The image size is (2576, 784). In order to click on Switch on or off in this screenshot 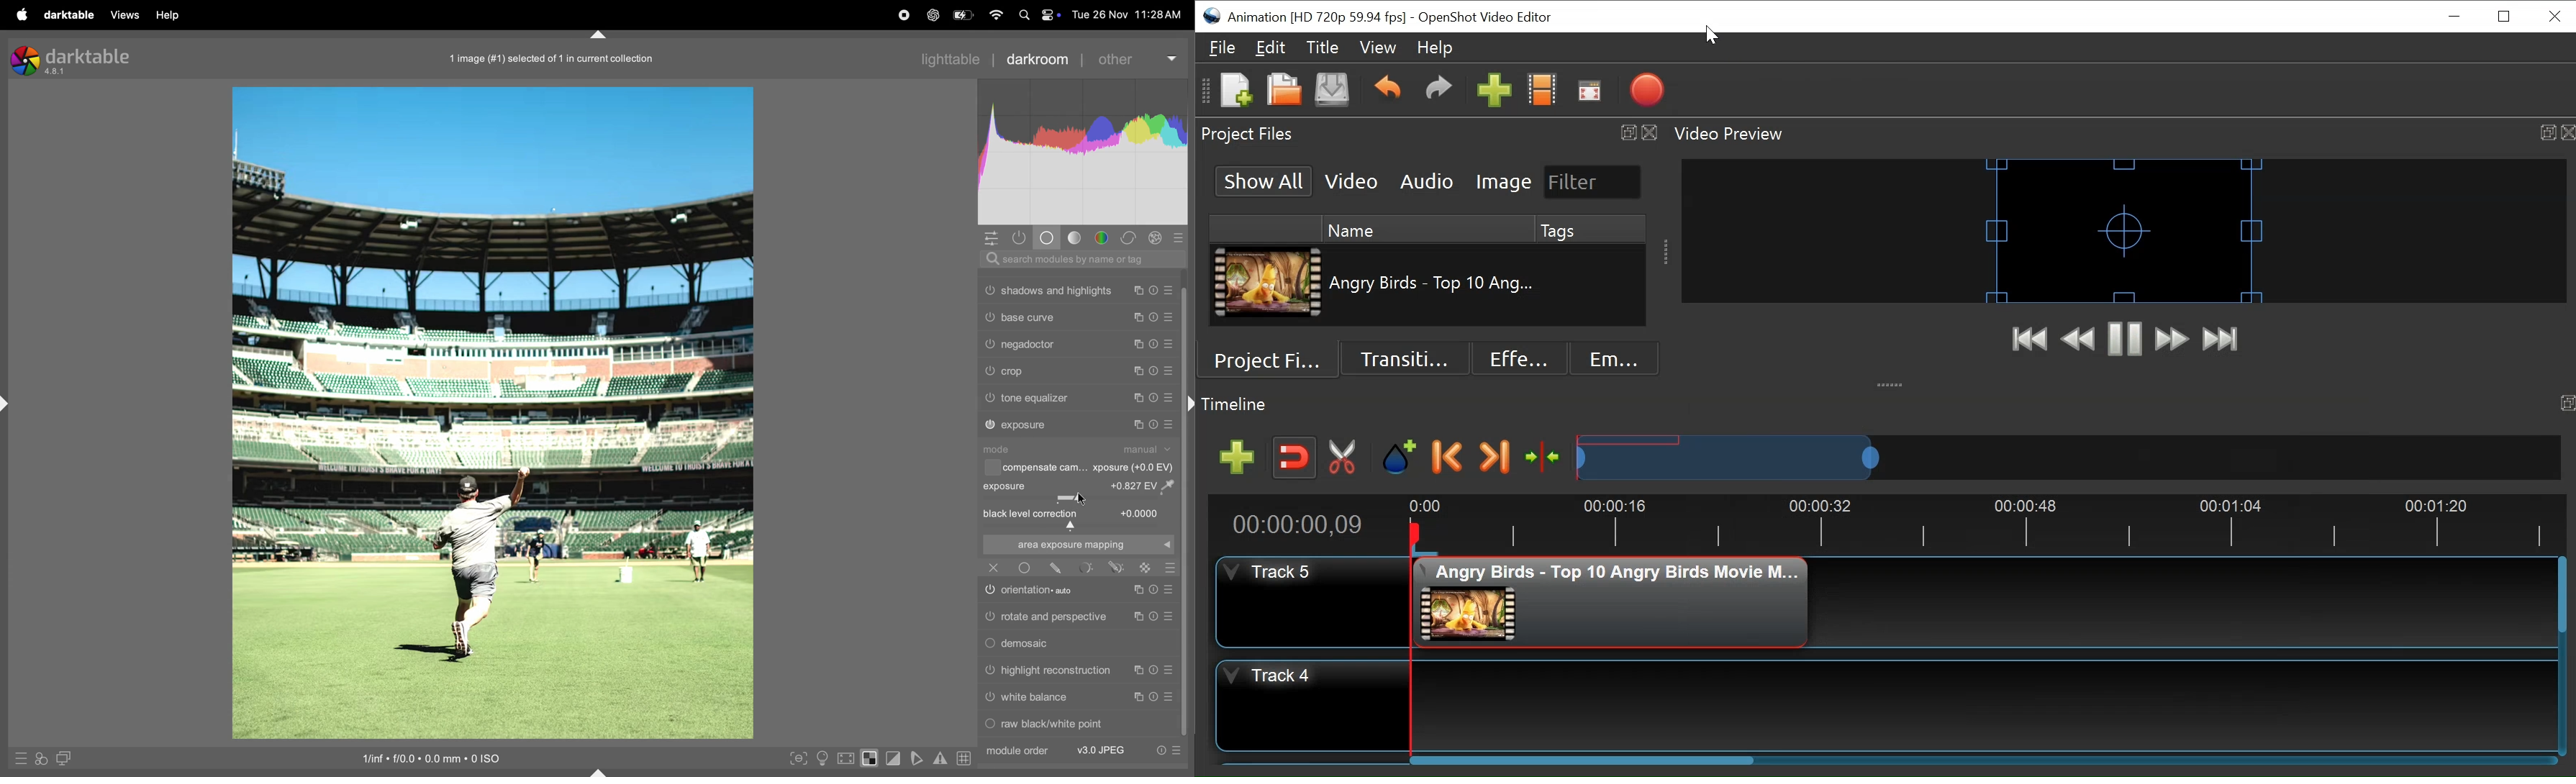, I will do `click(990, 645)`.